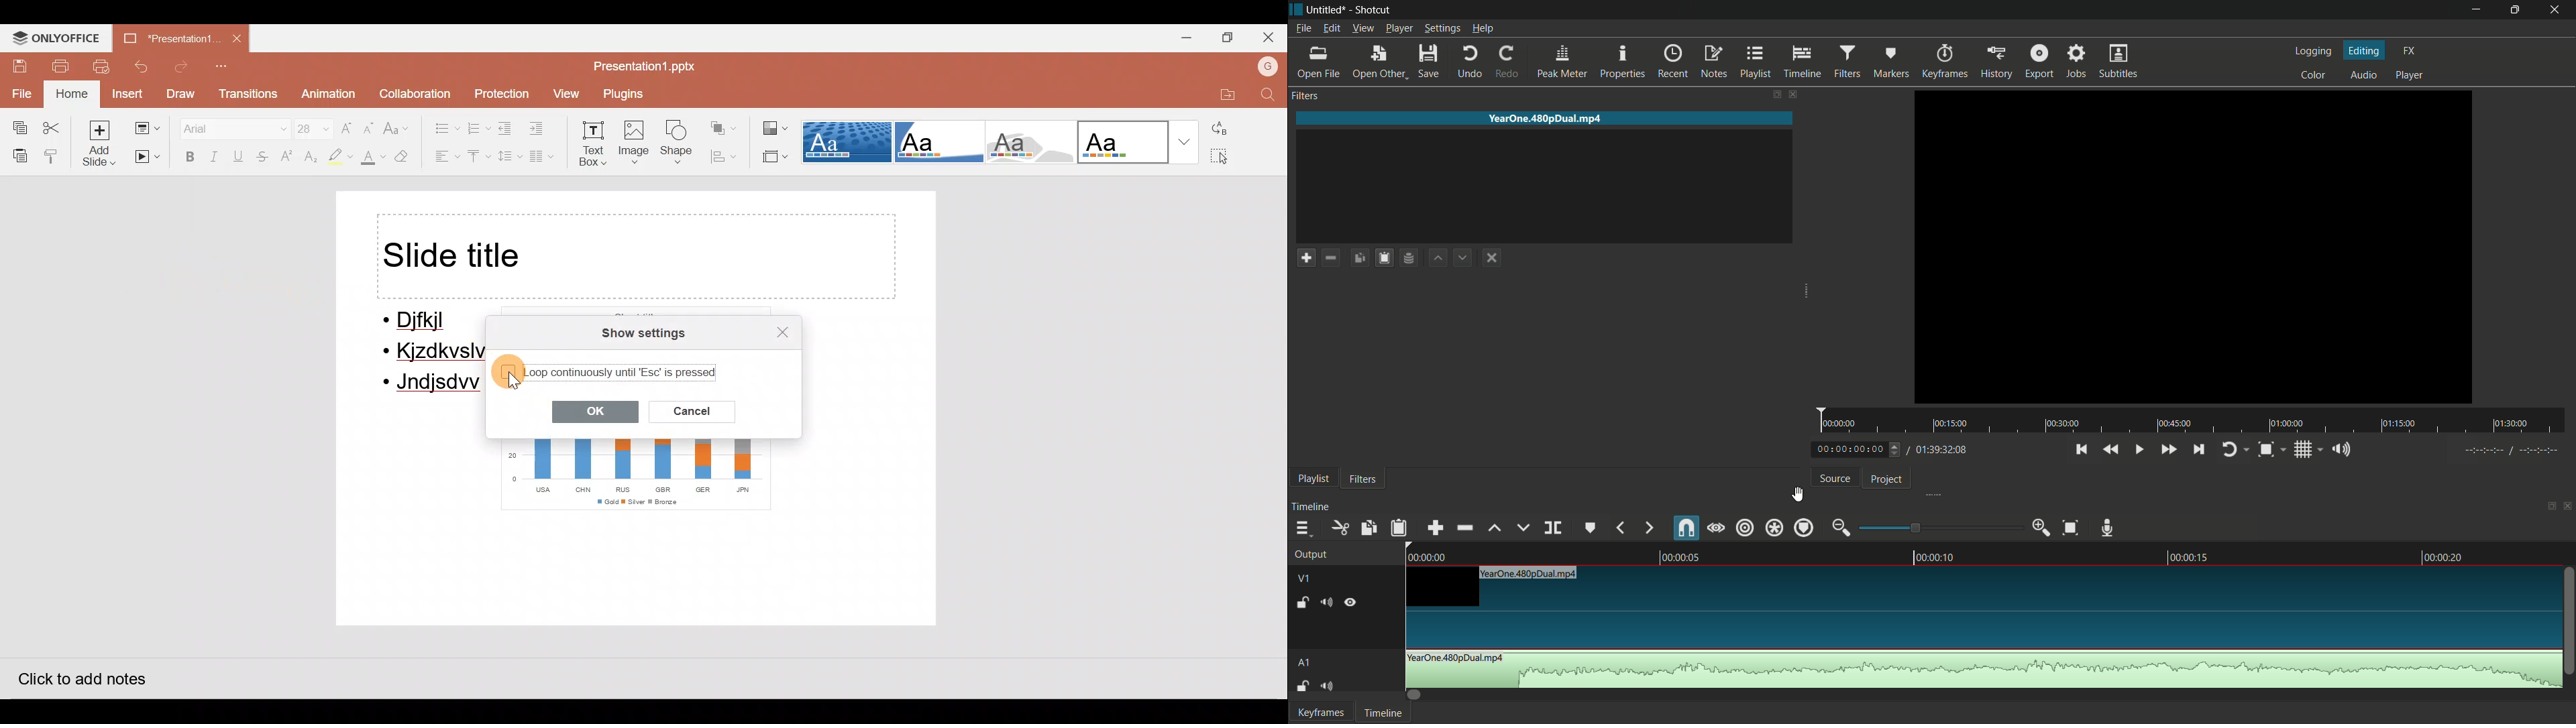  What do you see at coordinates (1841, 424) in the screenshot?
I see `00:00:00` at bounding box center [1841, 424].